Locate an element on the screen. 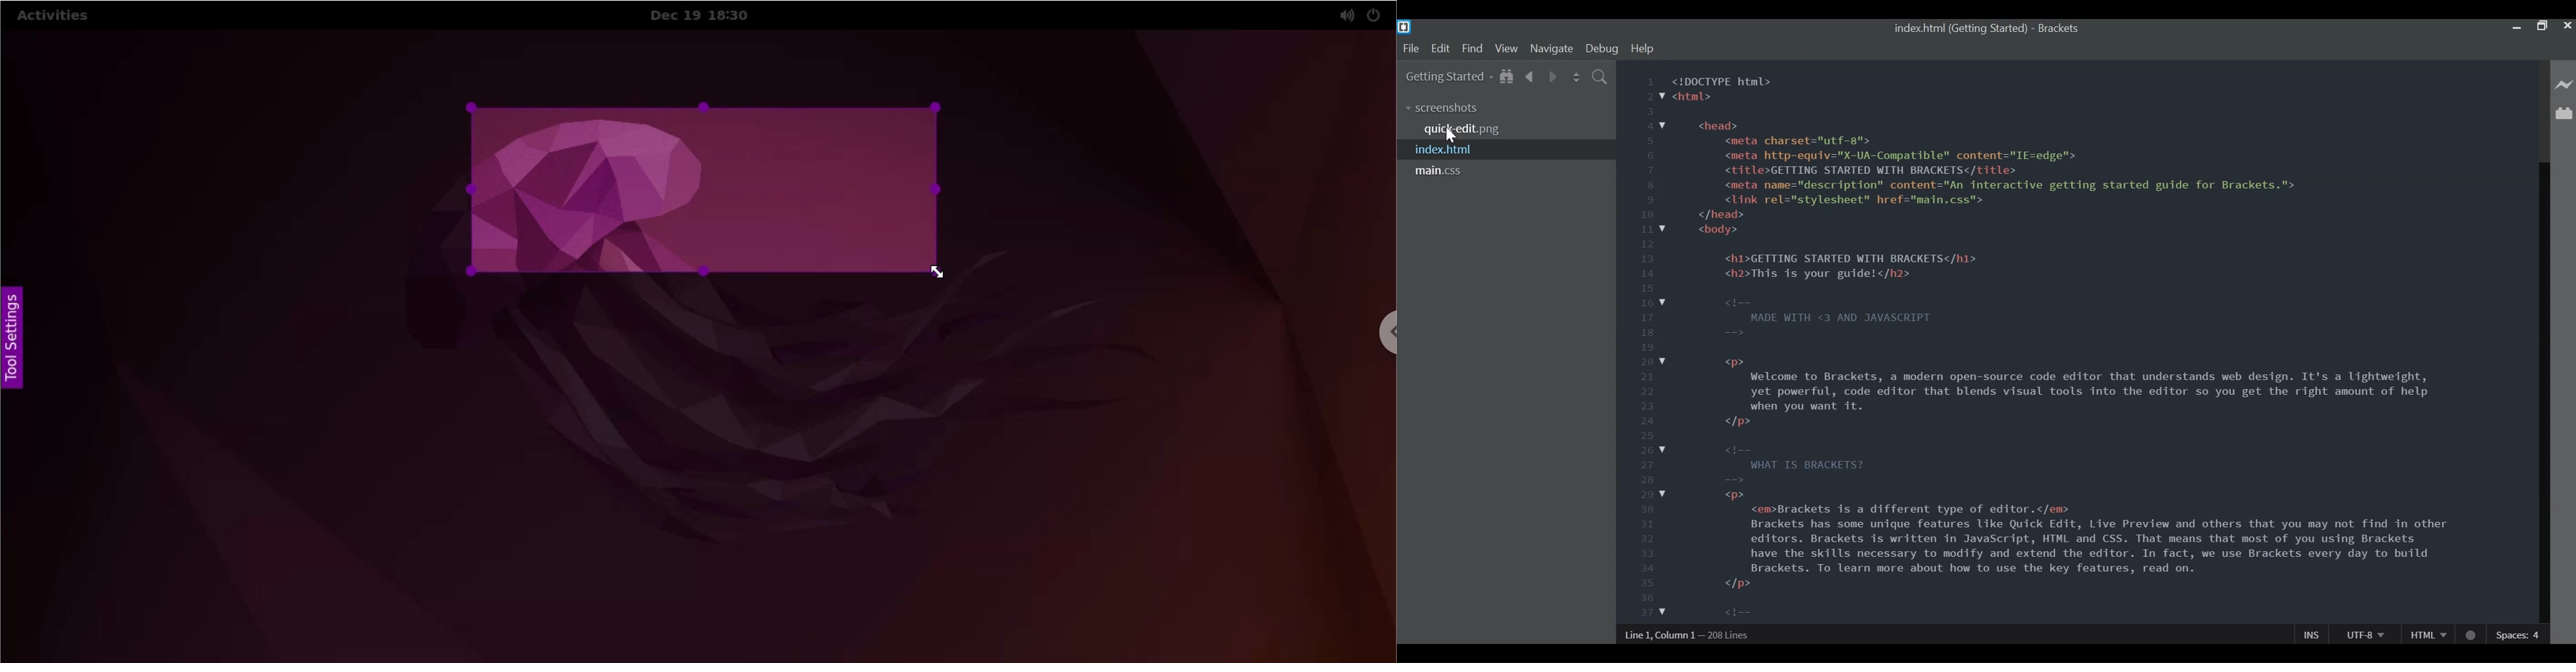 The width and height of the screenshot is (2576, 672). Find In Files is located at coordinates (1601, 77).